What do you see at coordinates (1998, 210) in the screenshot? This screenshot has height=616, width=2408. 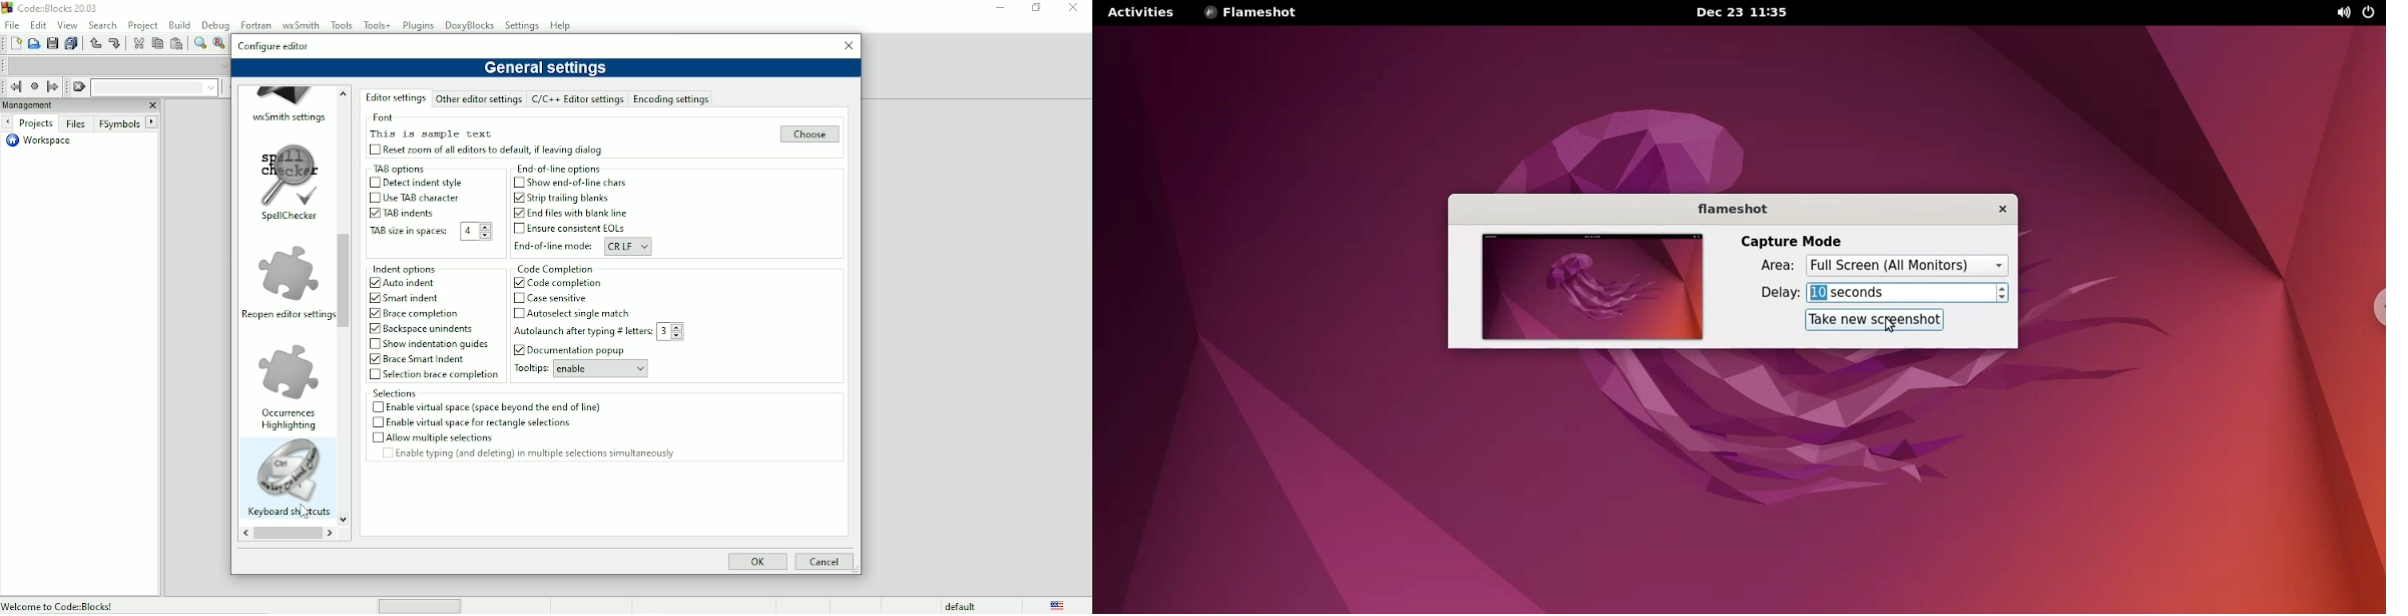 I see `close` at bounding box center [1998, 210].